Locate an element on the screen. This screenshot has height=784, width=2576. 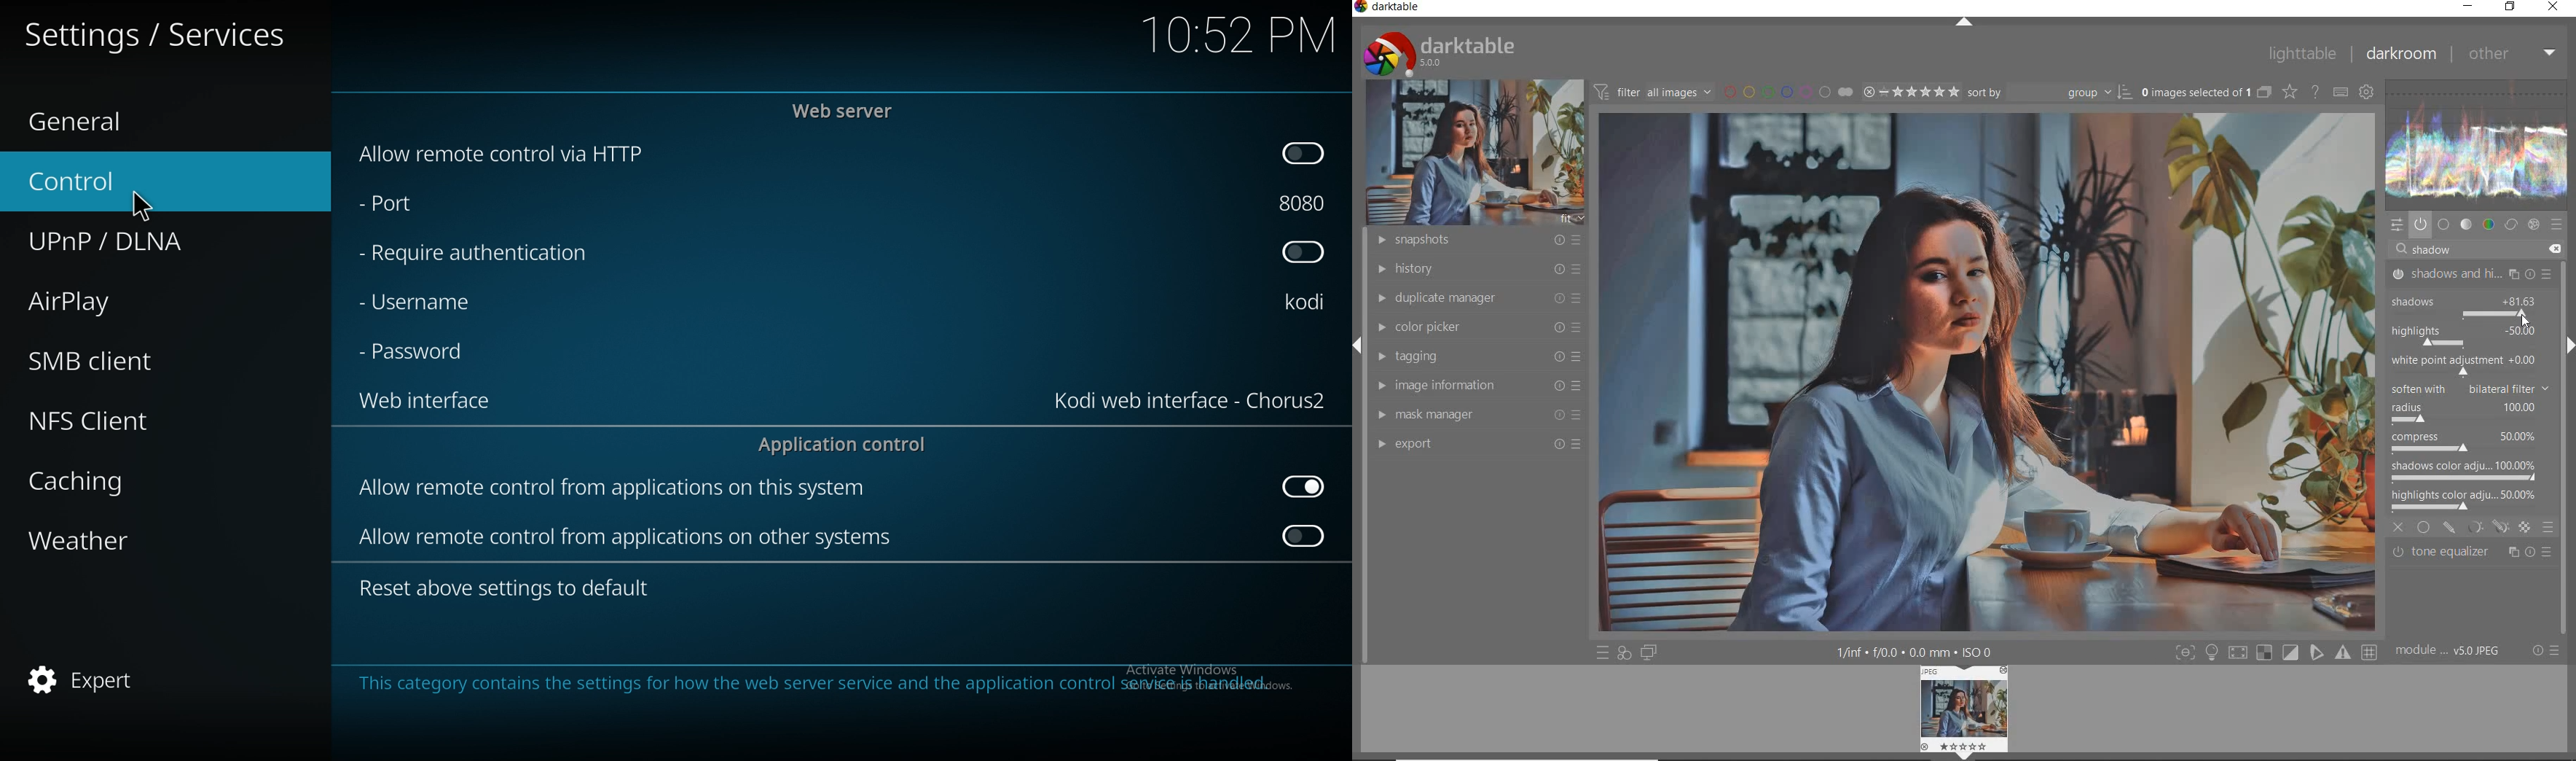
snapshots is located at coordinates (1474, 241).